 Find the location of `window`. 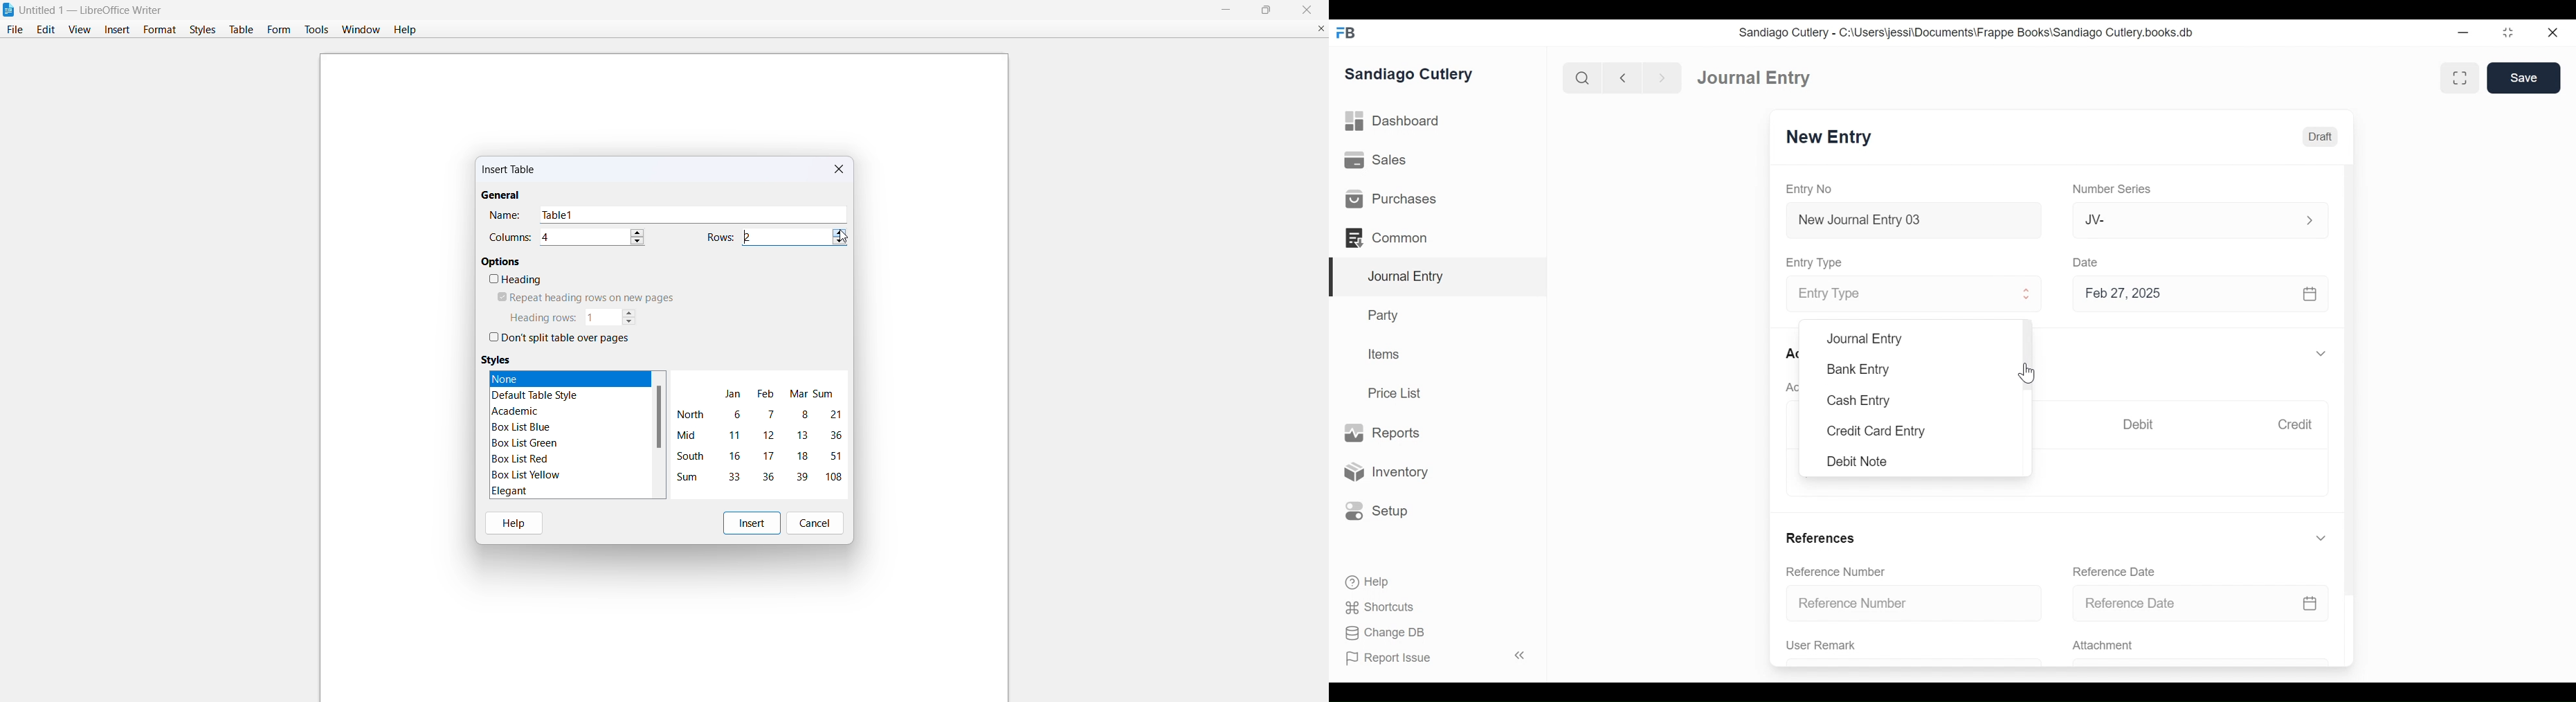

window is located at coordinates (359, 29).